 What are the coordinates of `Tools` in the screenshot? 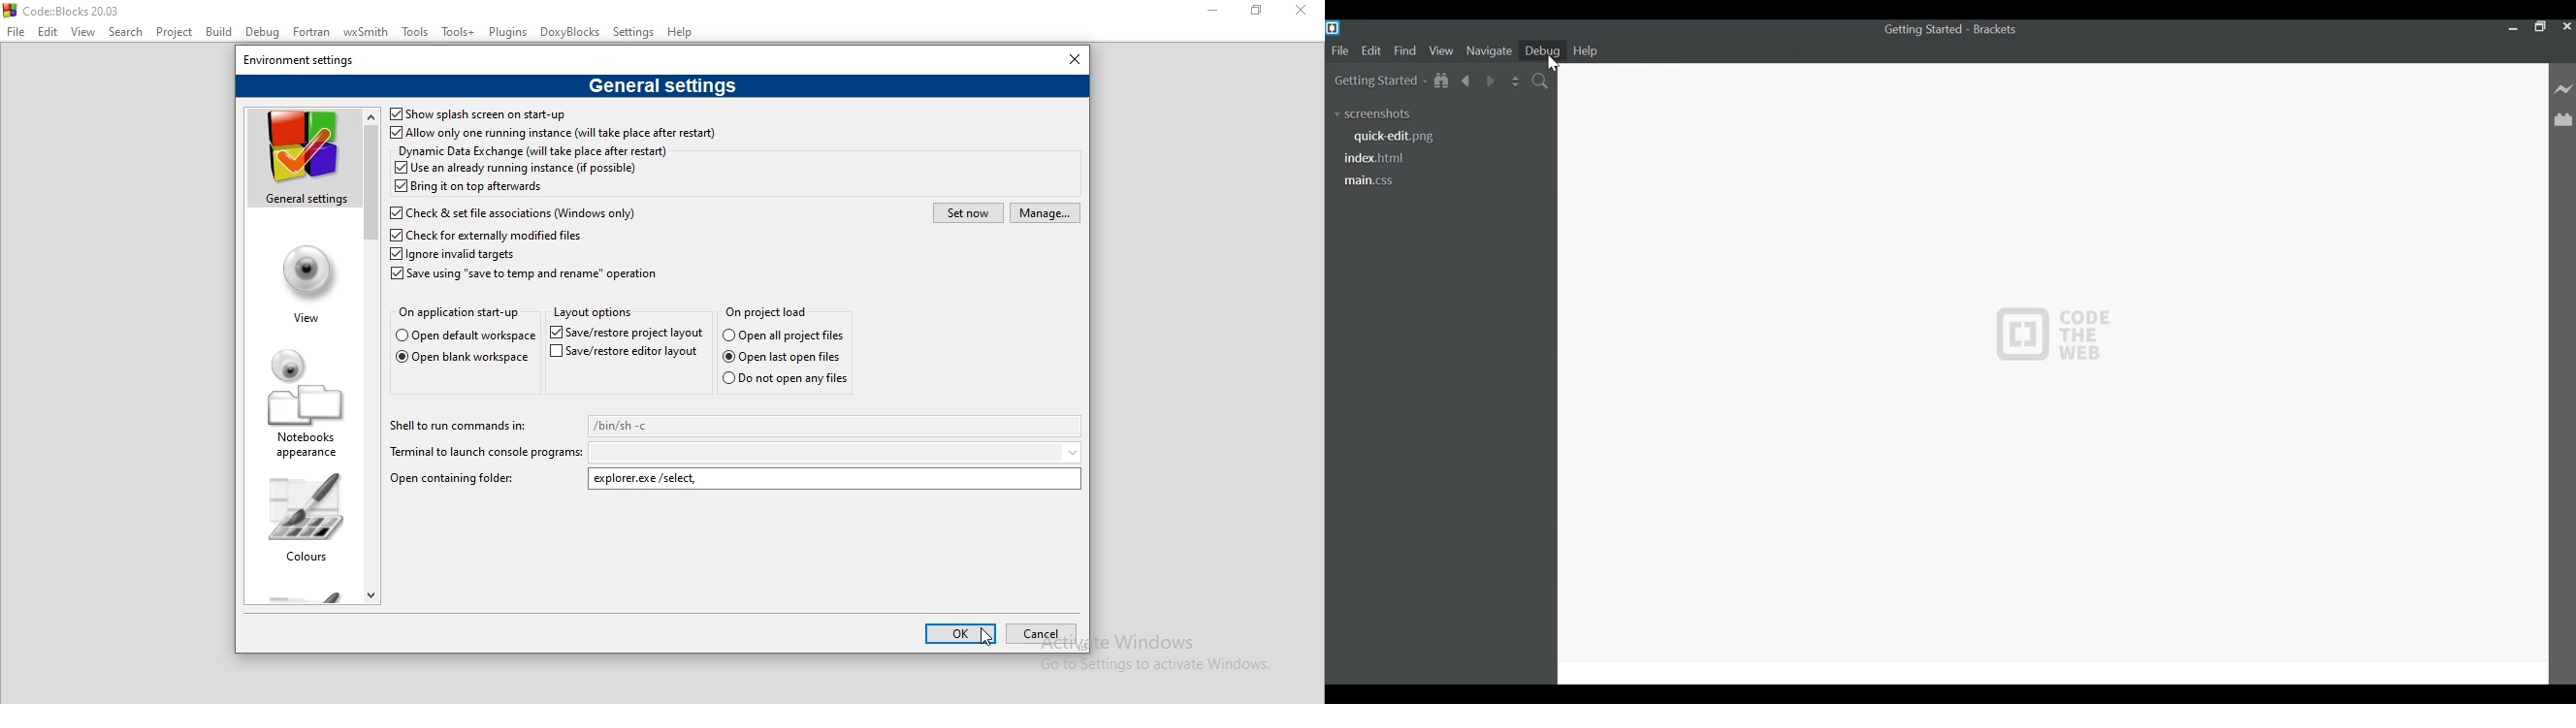 It's located at (416, 33).